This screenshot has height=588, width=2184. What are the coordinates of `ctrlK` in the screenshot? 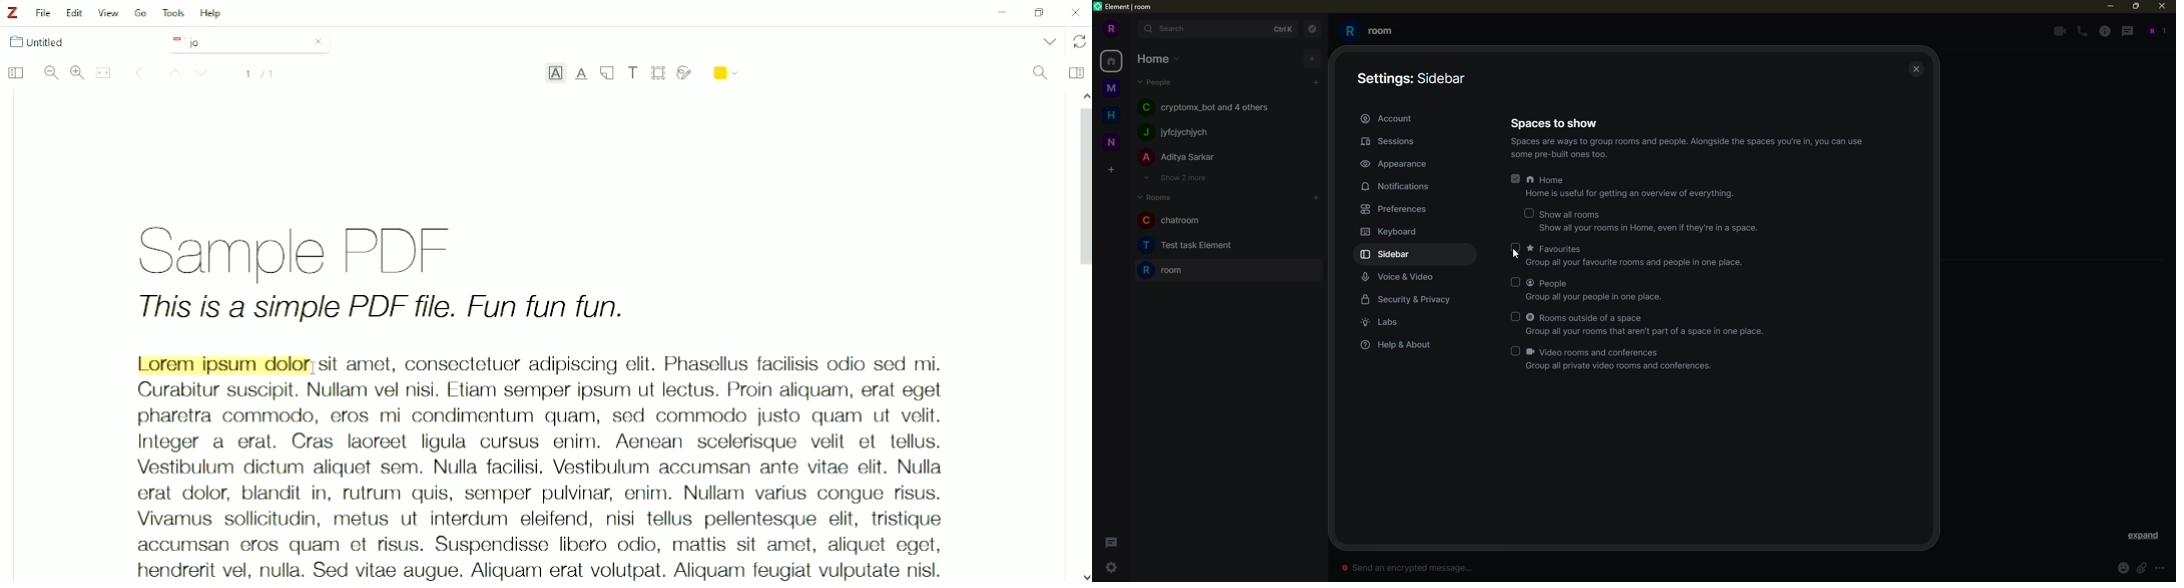 It's located at (1284, 29).